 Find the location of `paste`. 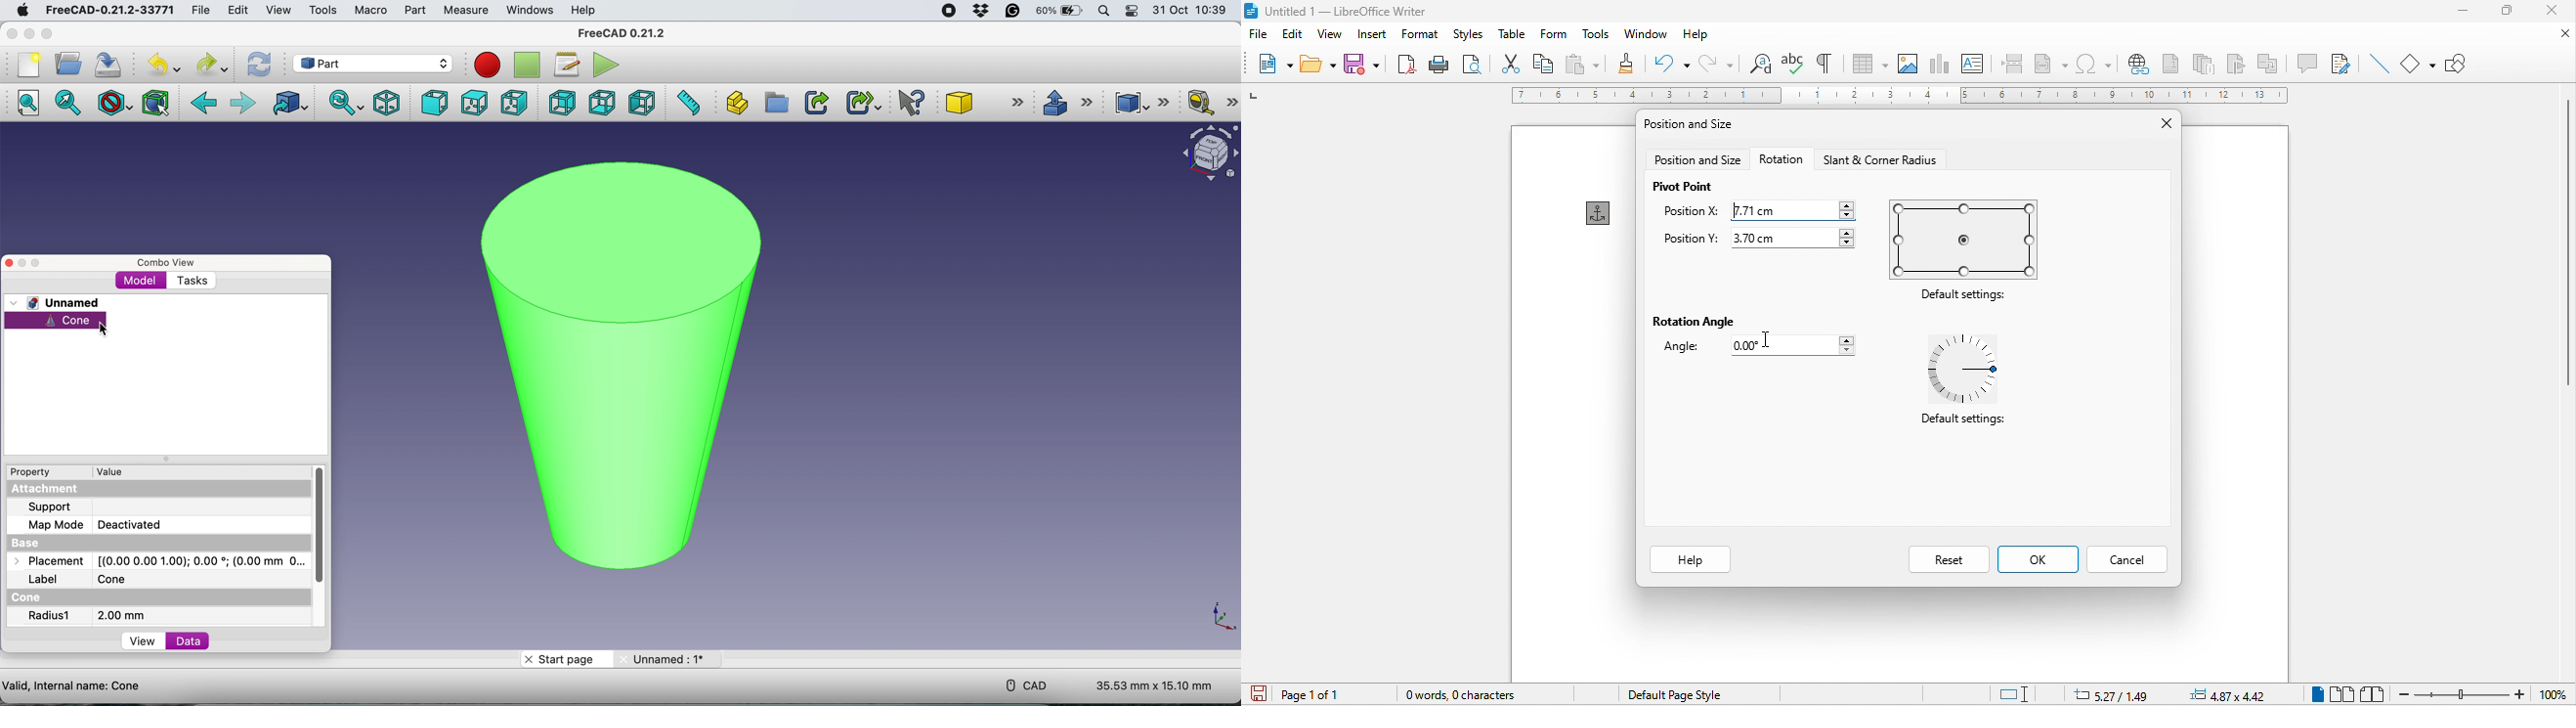

paste is located at coordinates (1581, 65).